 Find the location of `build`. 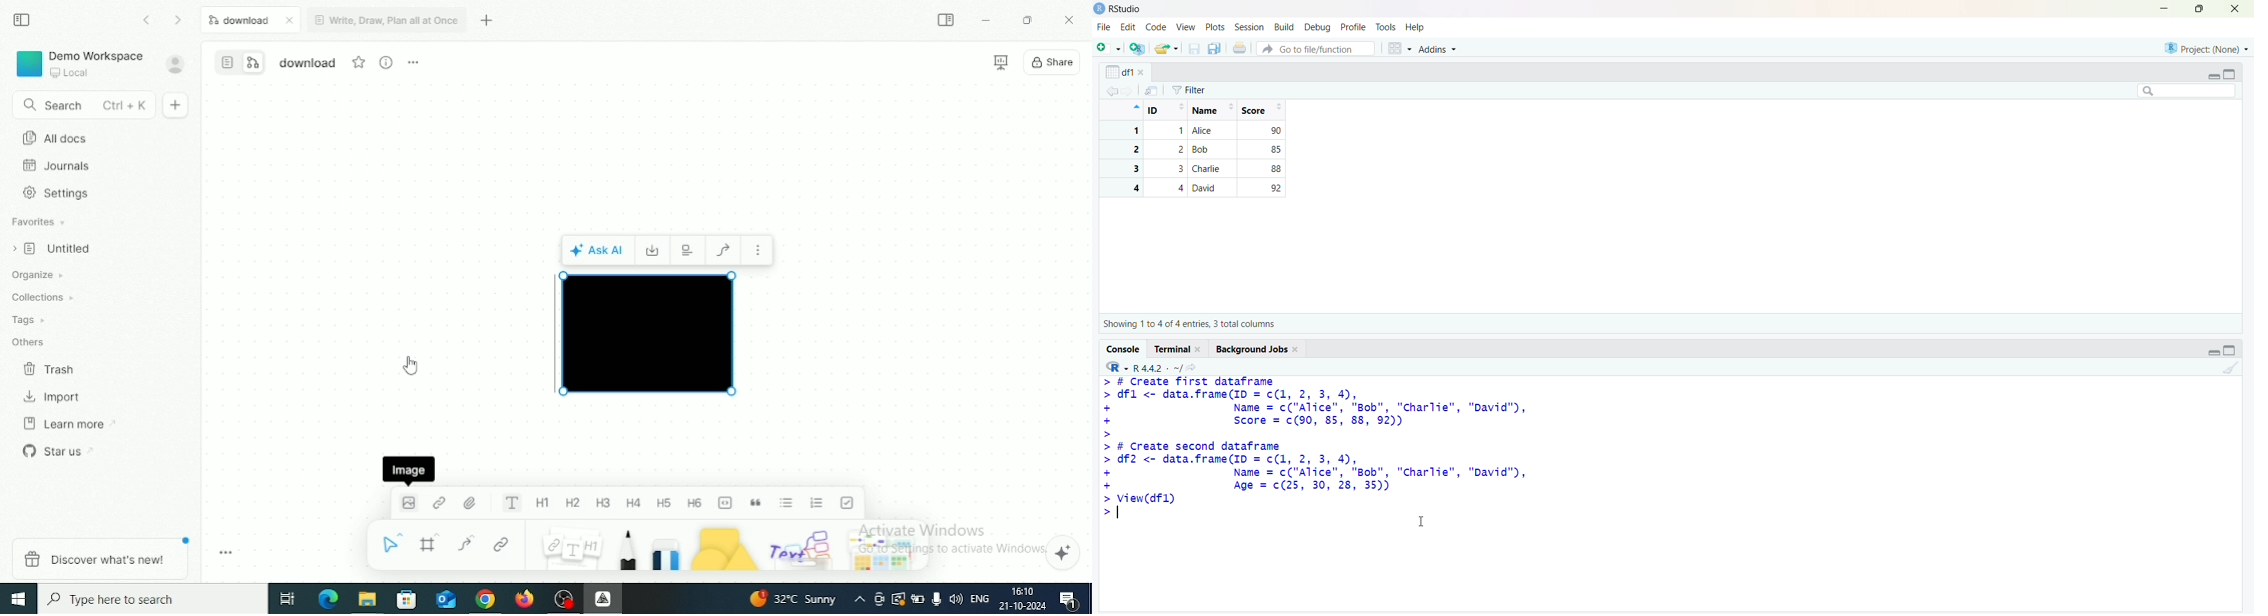

build is located at coordinates (1286, 28).